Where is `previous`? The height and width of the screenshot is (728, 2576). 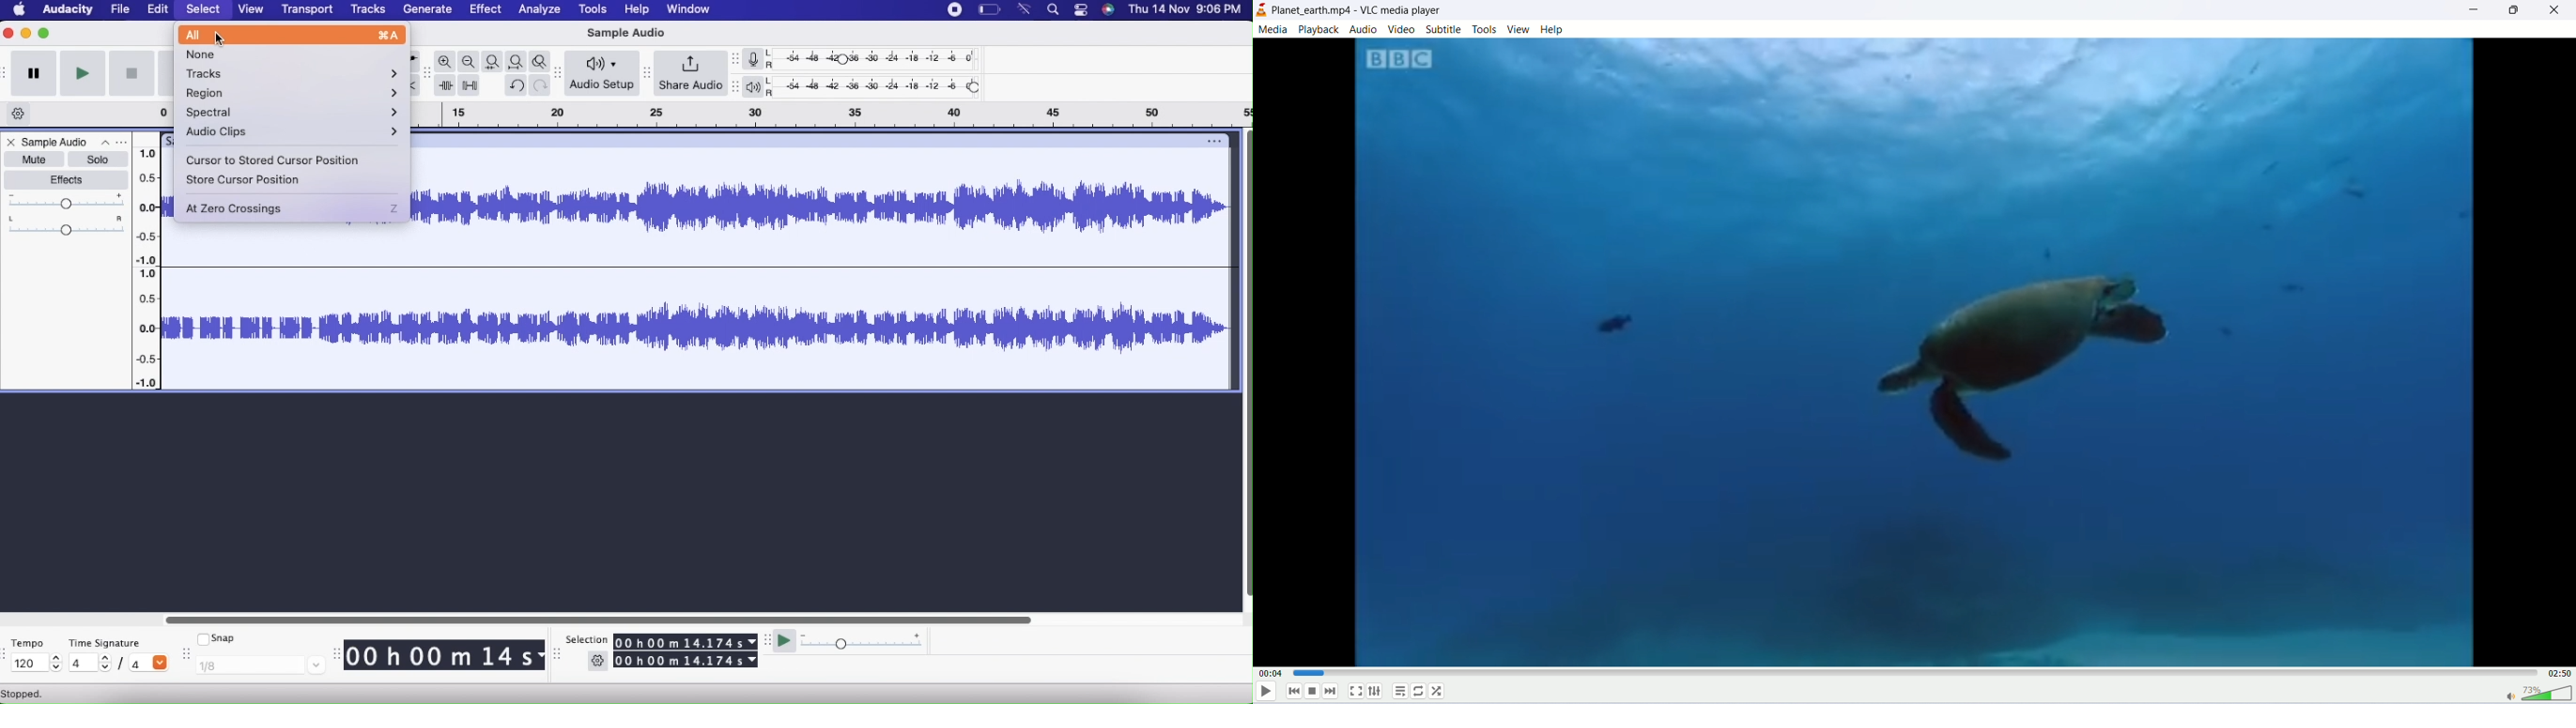 previous is located at coordinates (1296, 694).